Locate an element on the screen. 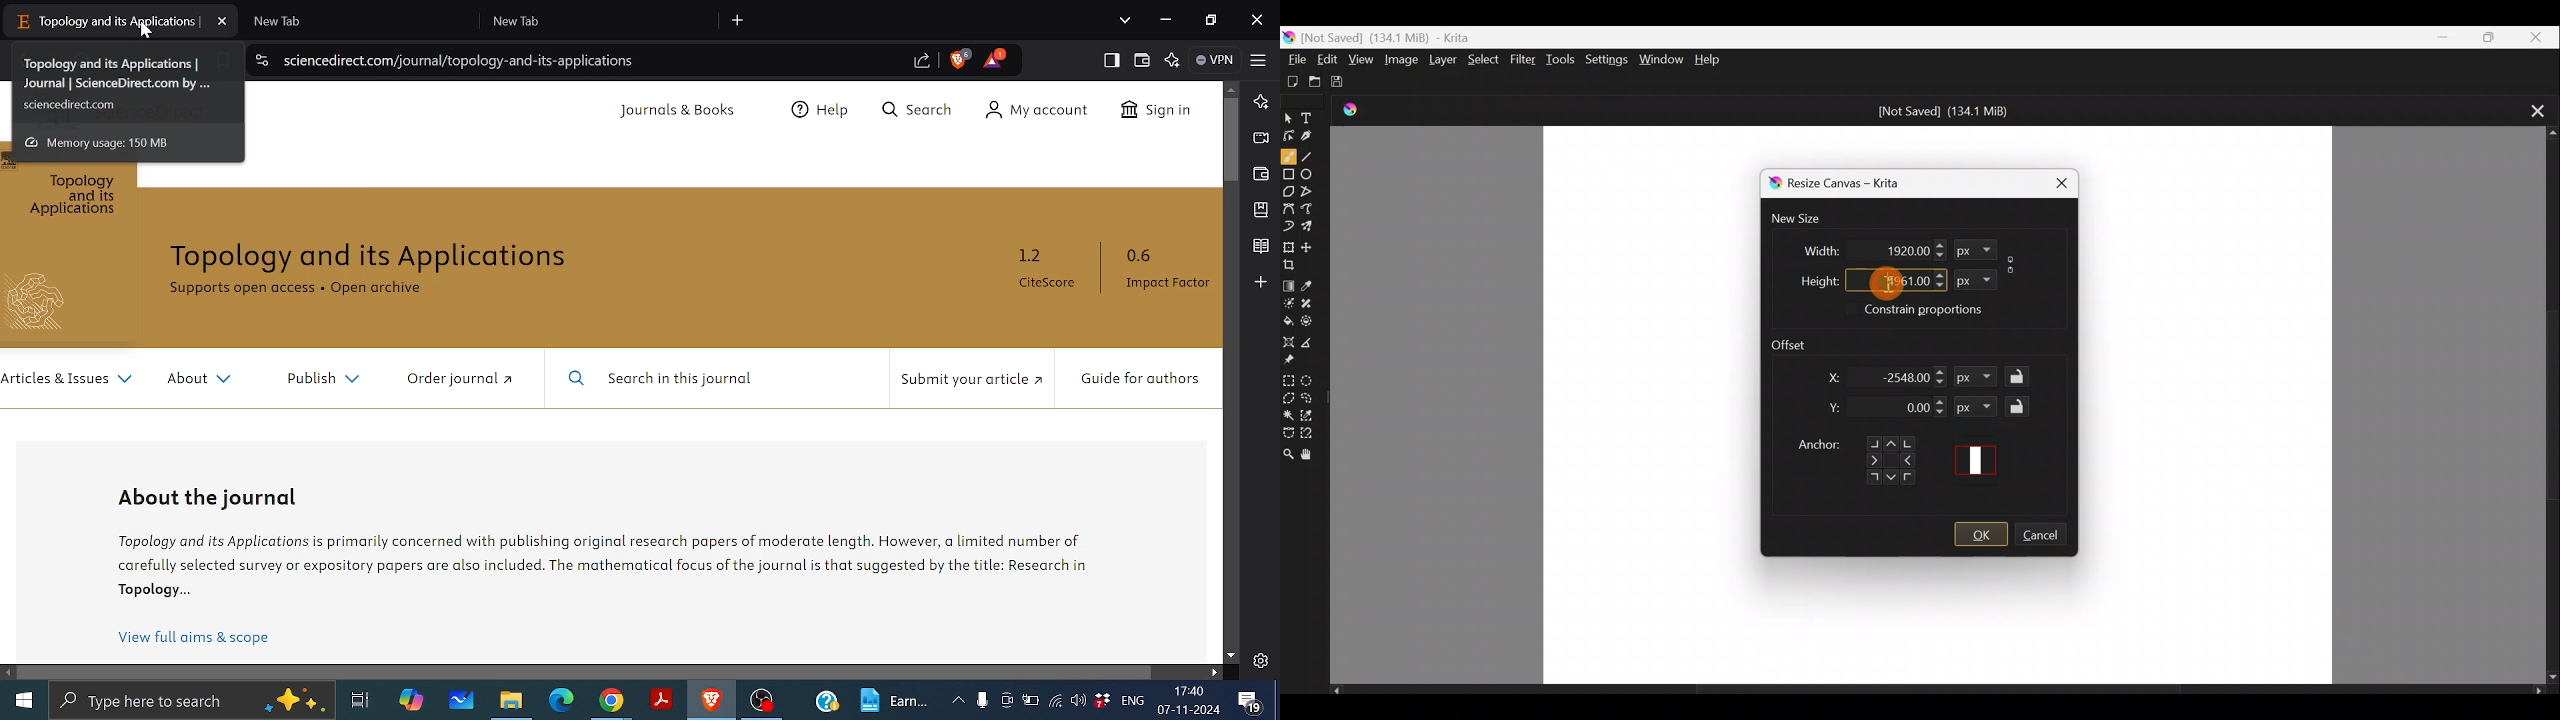 Image resolution: width=2576 pixels, height=728 pixels. Layer is located at coordinates (1445, 62).